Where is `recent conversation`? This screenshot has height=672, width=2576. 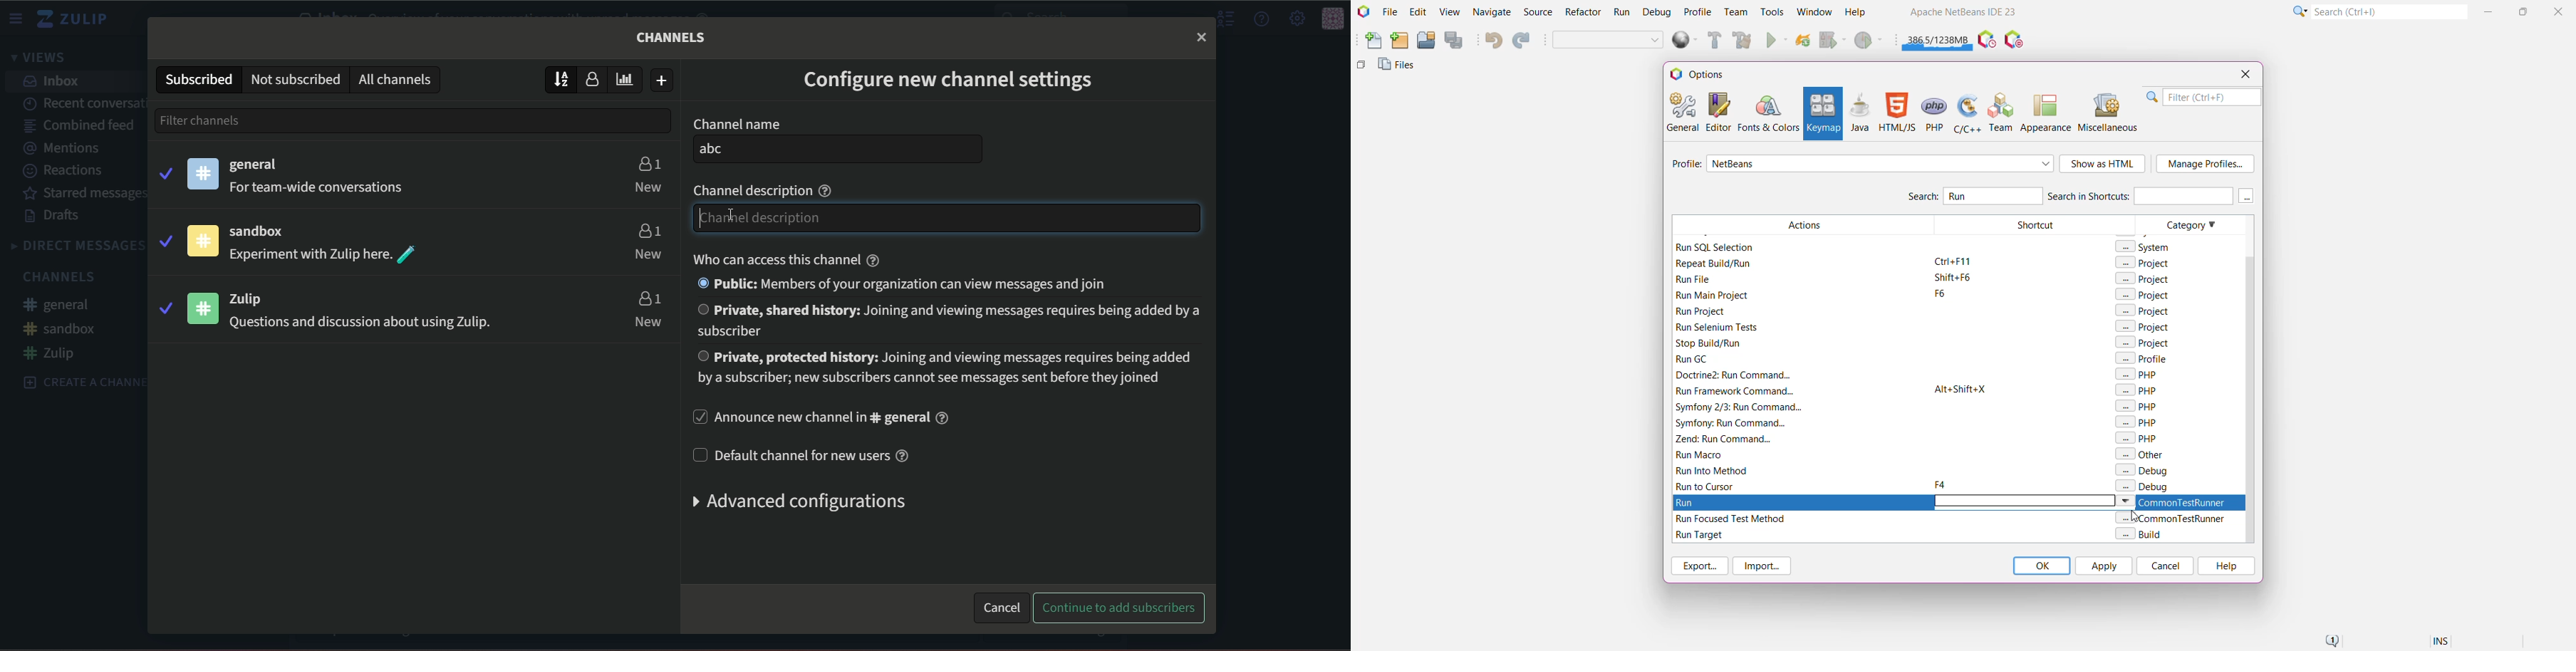 recent conversation is located at coordinates (84, 101).